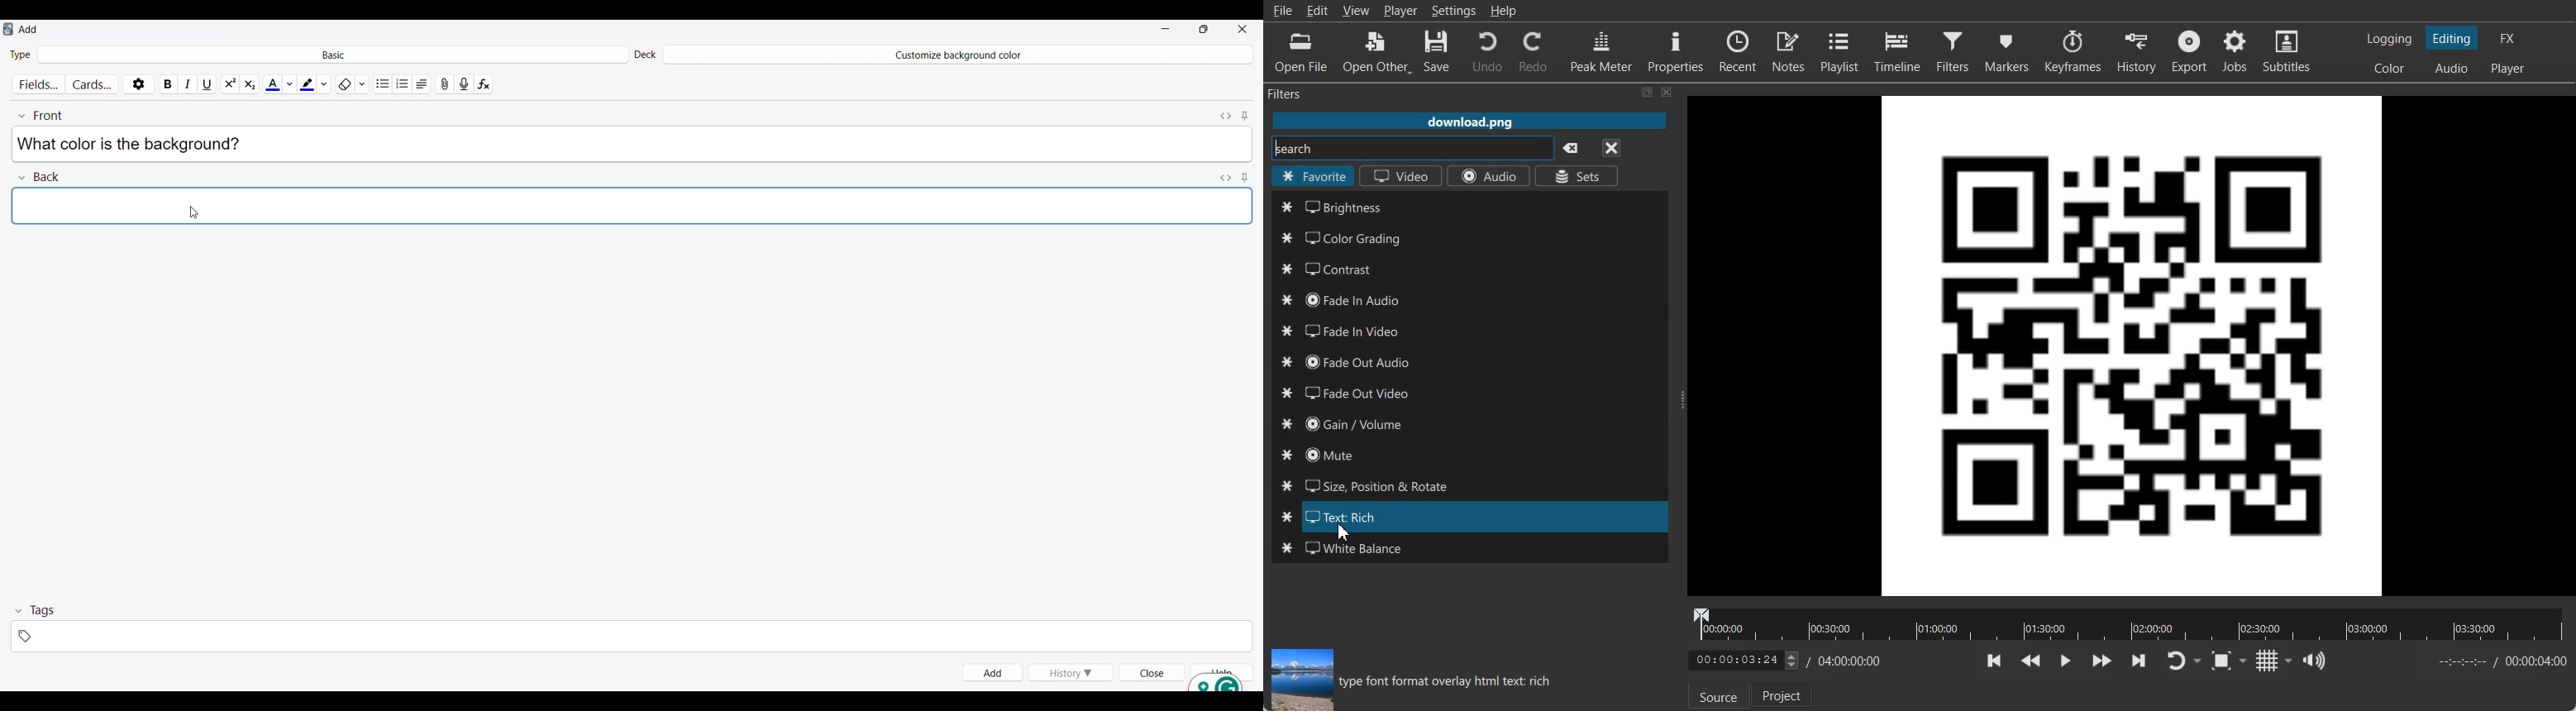 The image size is (2576, 728). Describe the element at coordinates (2509, 69) in the screenshot. I see `Switching to the Player only layout` at that location.